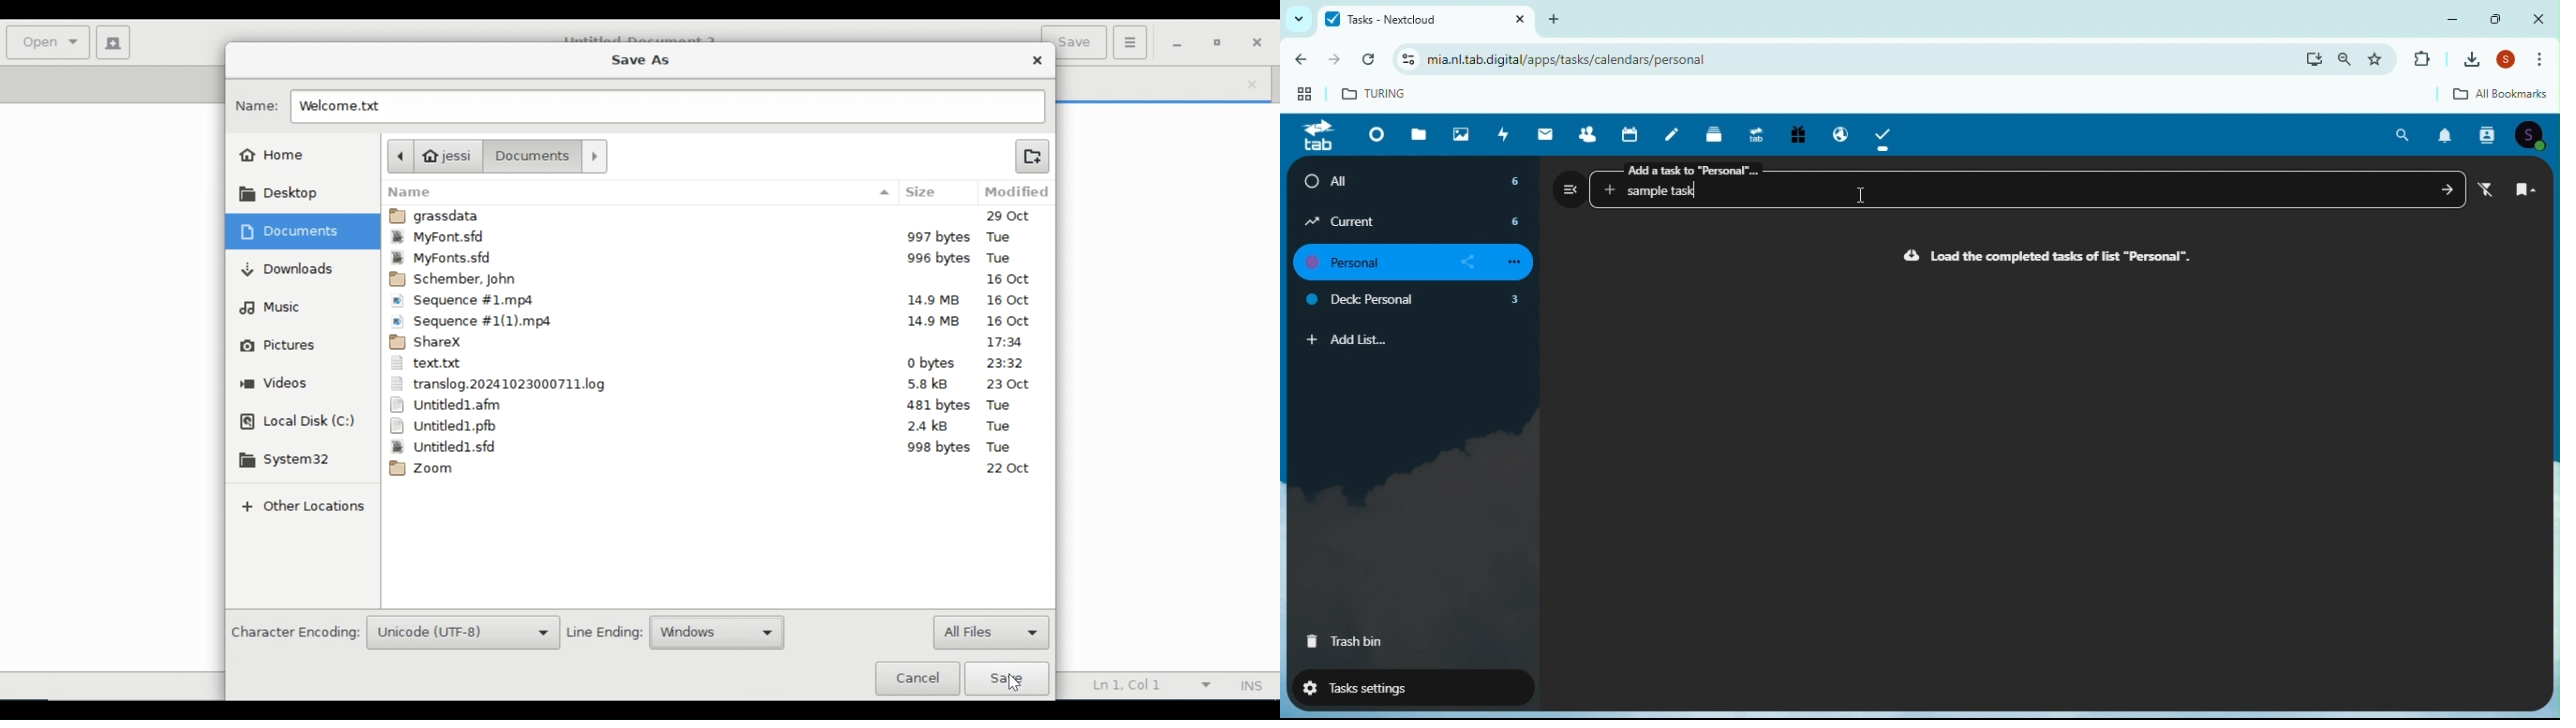  Describe the element at coordinates (714, 427) in the screenshot. I see `Untitled1.pfb 2.4kB Tue` at that location.